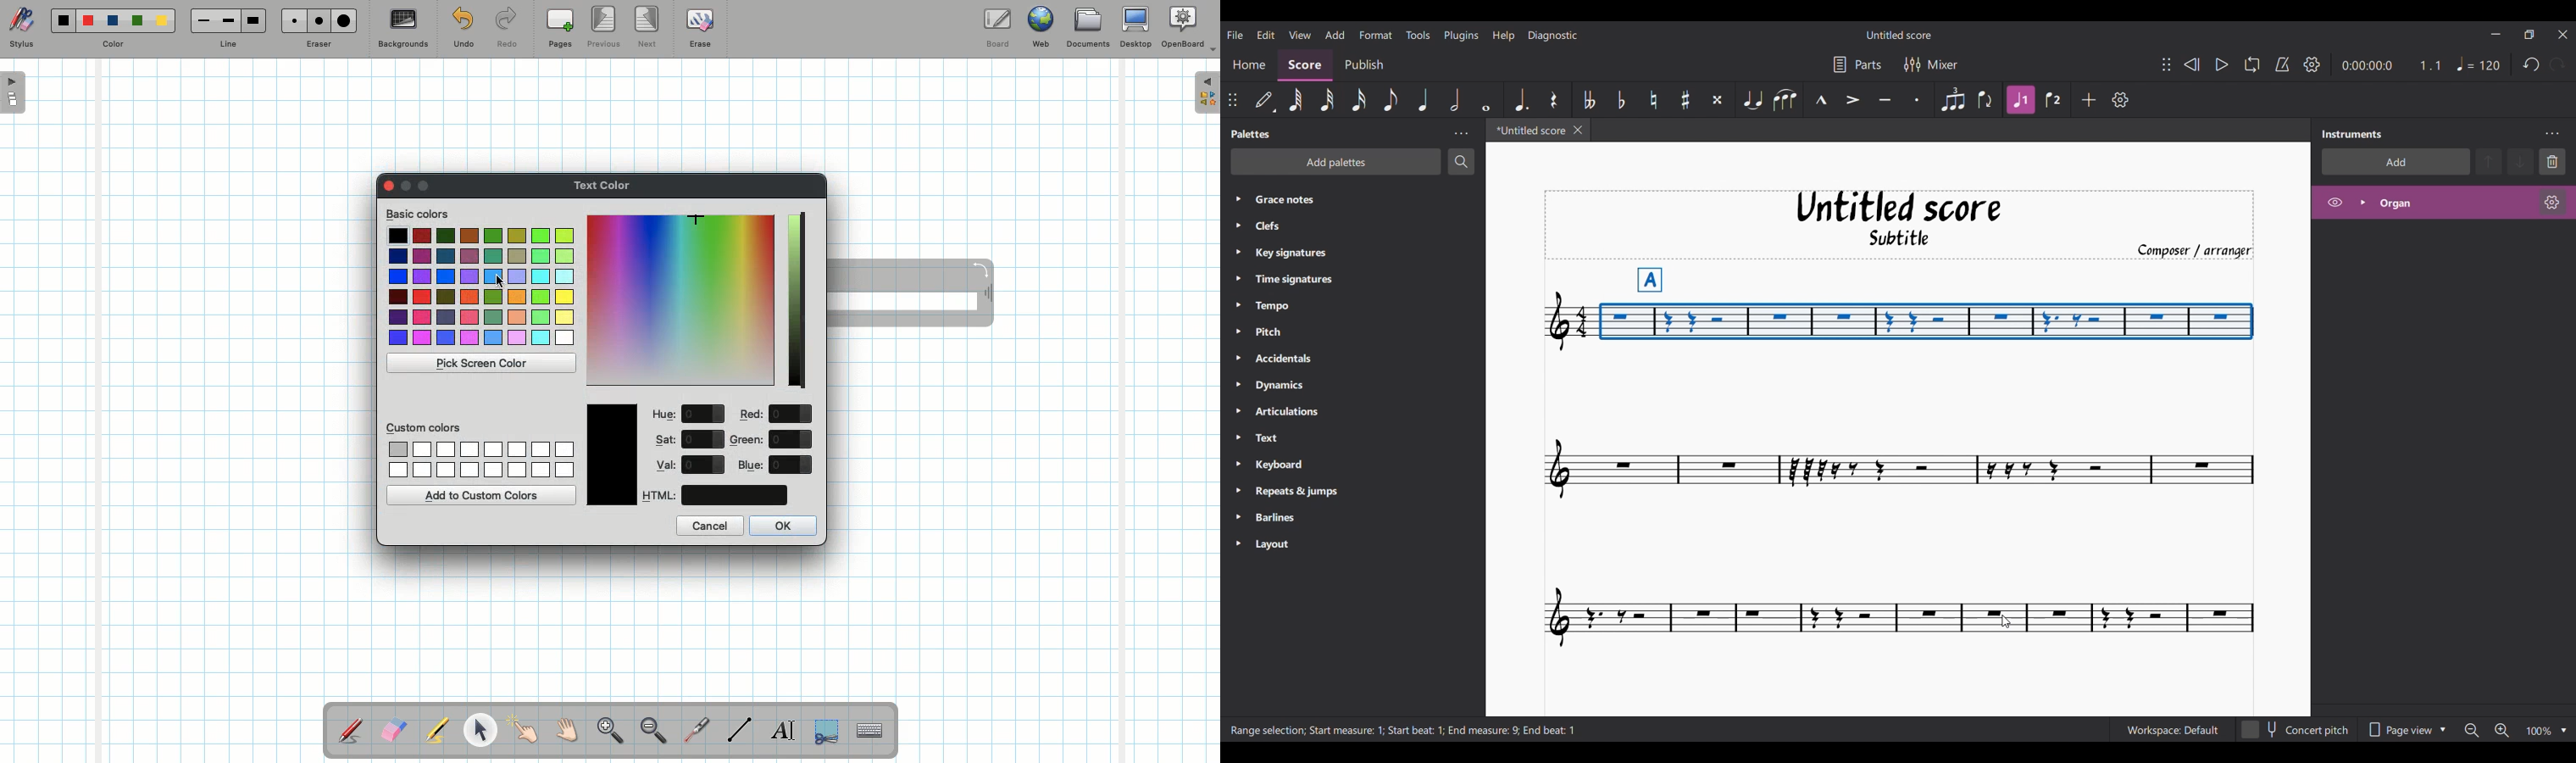  Describe the element at coordinates (1424, 100) in the screenshot. I see `Quarter note` at that location.